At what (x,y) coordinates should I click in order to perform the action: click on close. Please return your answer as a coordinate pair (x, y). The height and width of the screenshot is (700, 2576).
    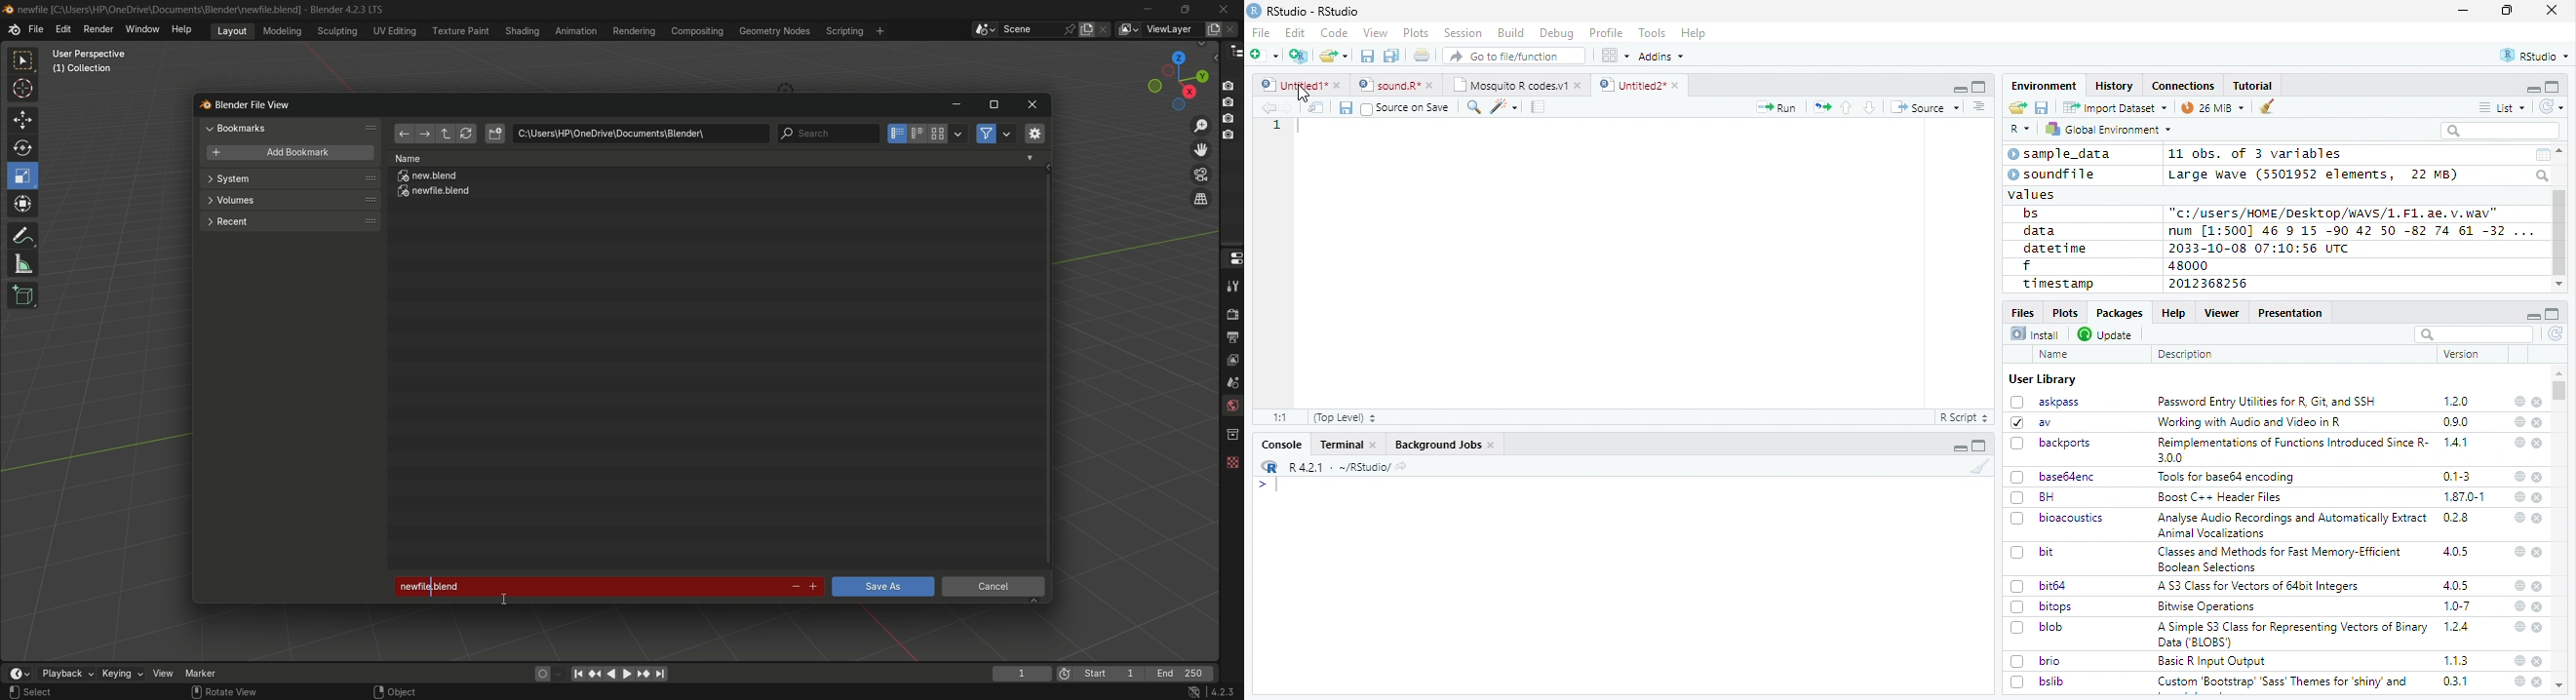
    Looking at the image, I should click on (2538, 423).